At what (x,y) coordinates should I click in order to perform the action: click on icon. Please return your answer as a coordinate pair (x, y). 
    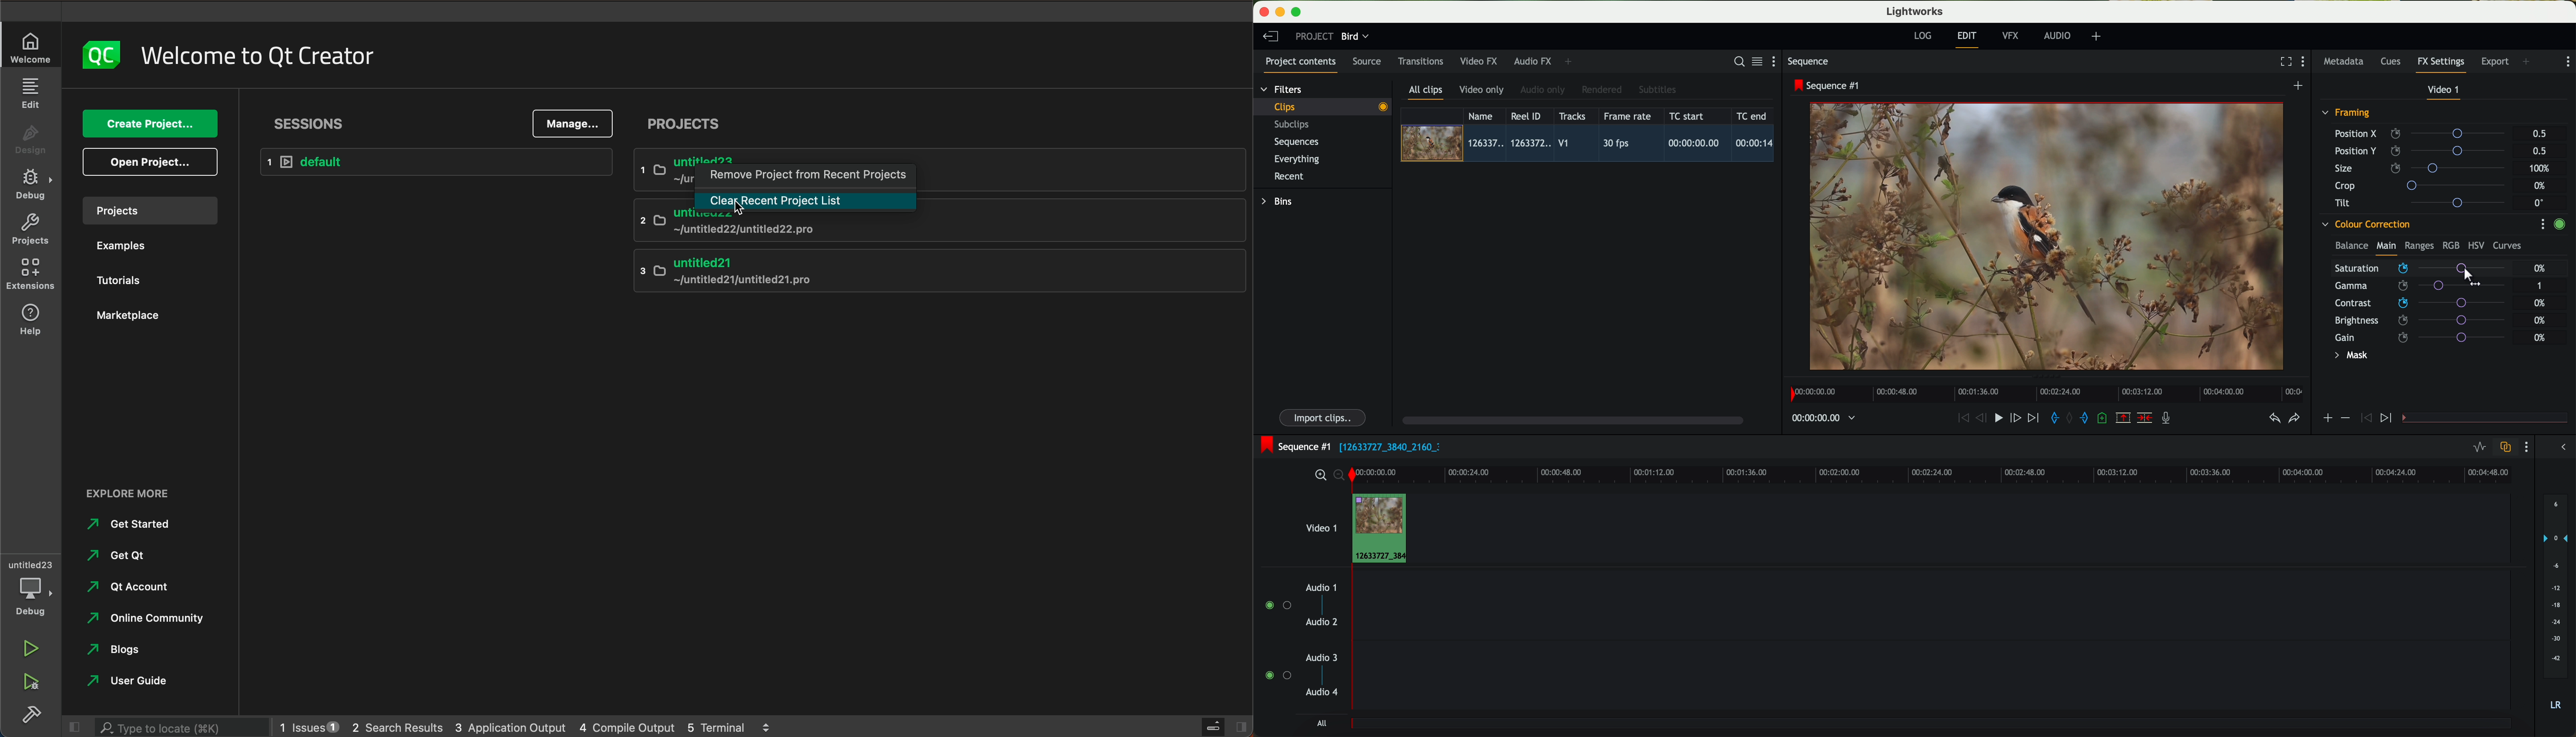
    Looking at the image, I should click on (2344, 418).